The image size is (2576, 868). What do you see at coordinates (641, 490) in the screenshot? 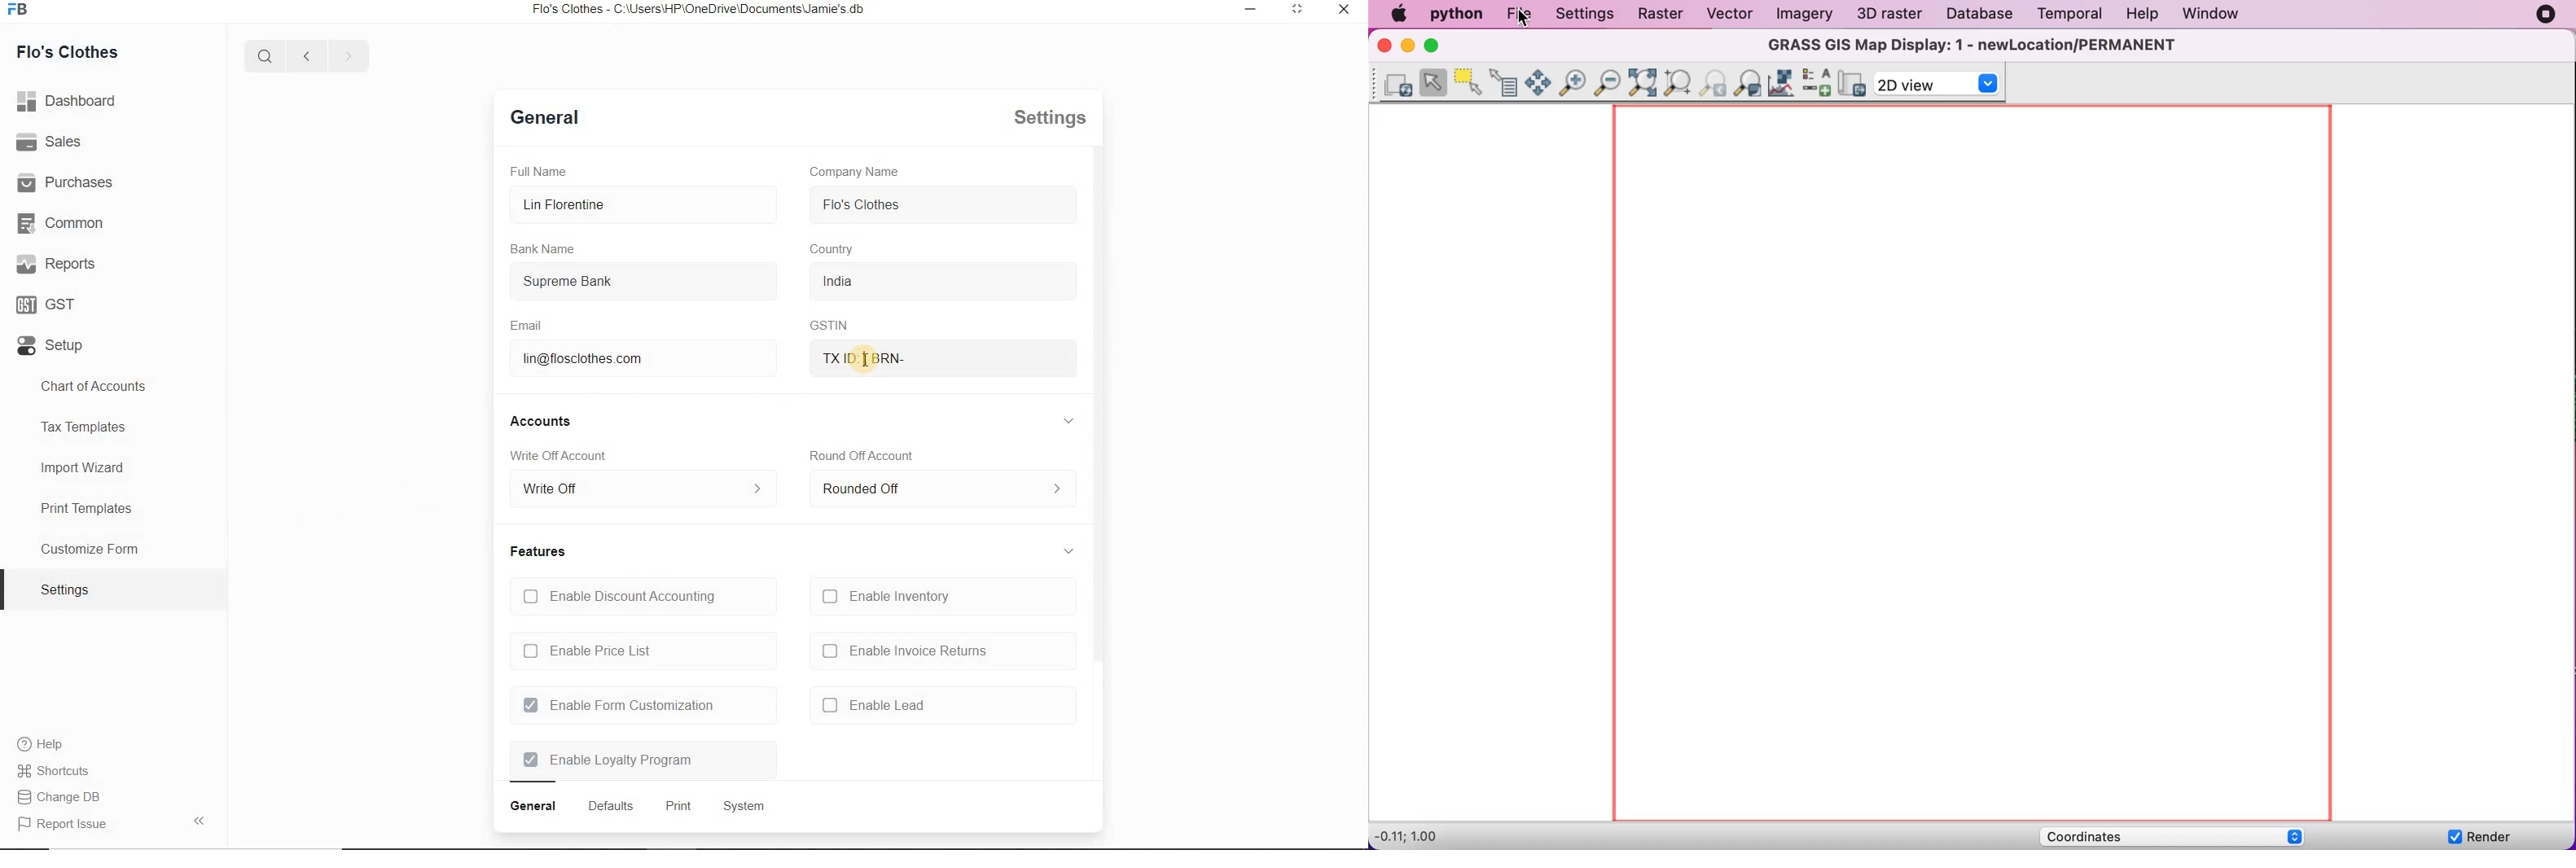
I see `write off` at bounding box center [641, 490].